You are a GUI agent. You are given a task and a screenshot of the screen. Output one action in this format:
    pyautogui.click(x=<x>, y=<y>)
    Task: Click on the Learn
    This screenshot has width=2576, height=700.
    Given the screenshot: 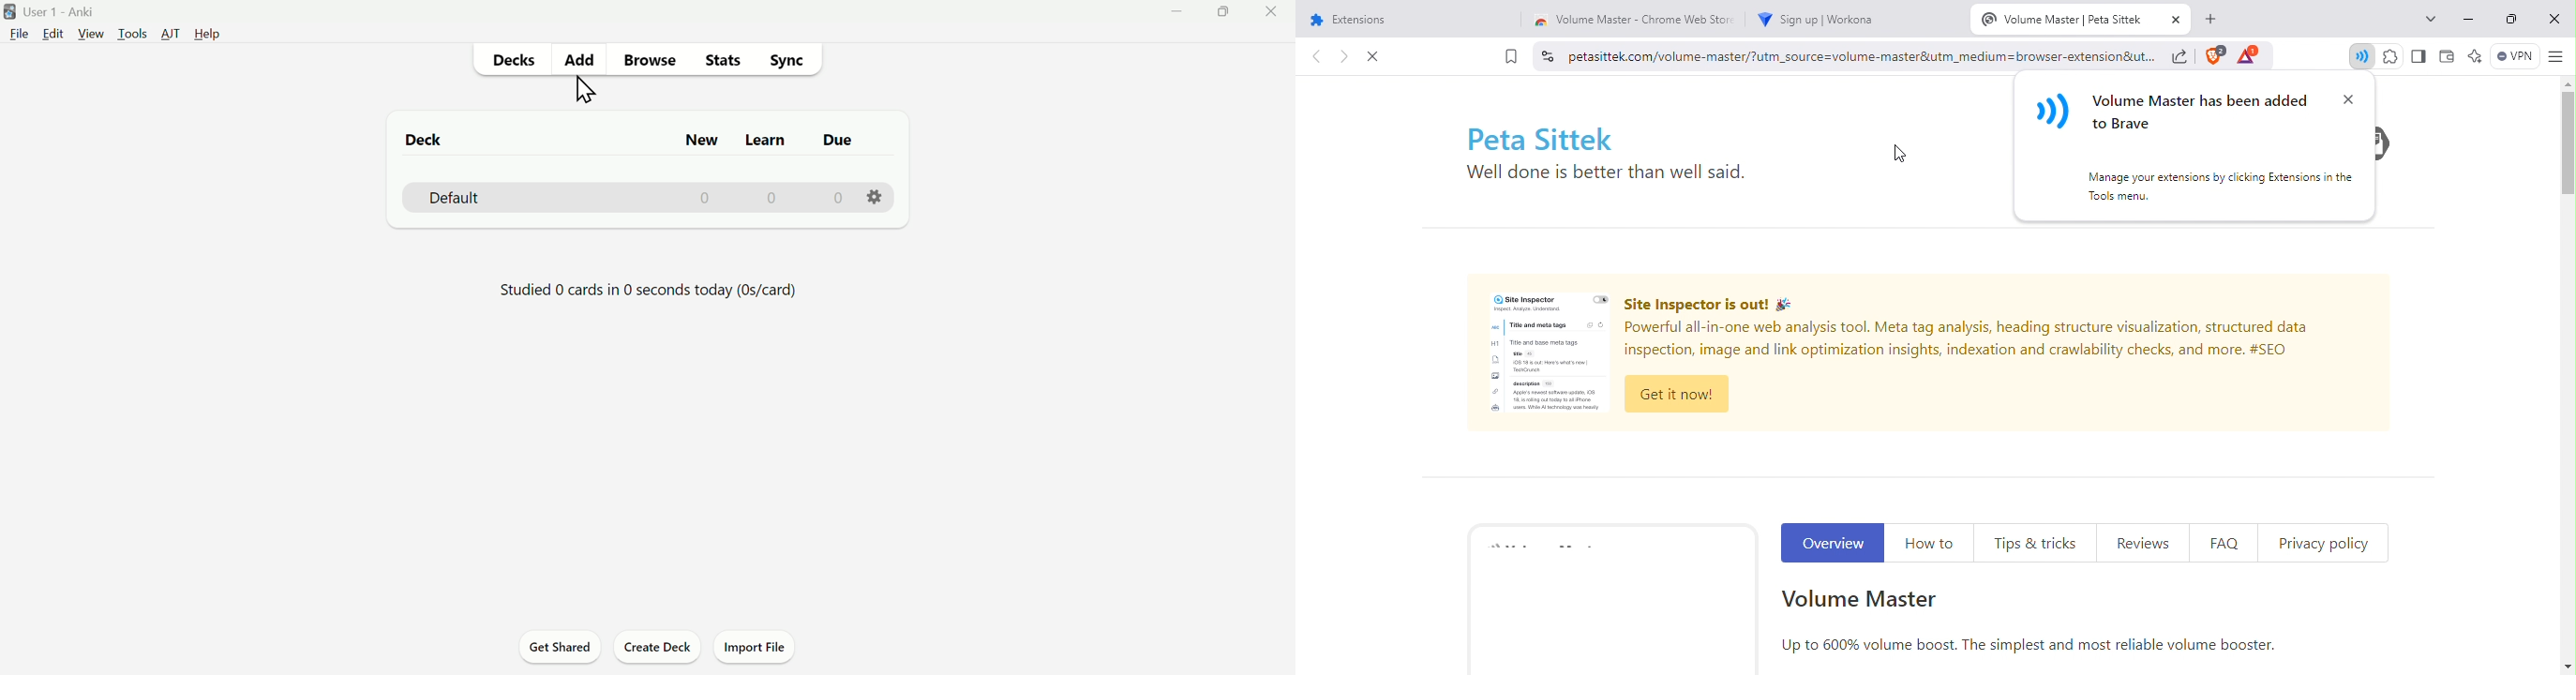 What is the action you would take?
    pyautogui.click(x=772, y=136)
    